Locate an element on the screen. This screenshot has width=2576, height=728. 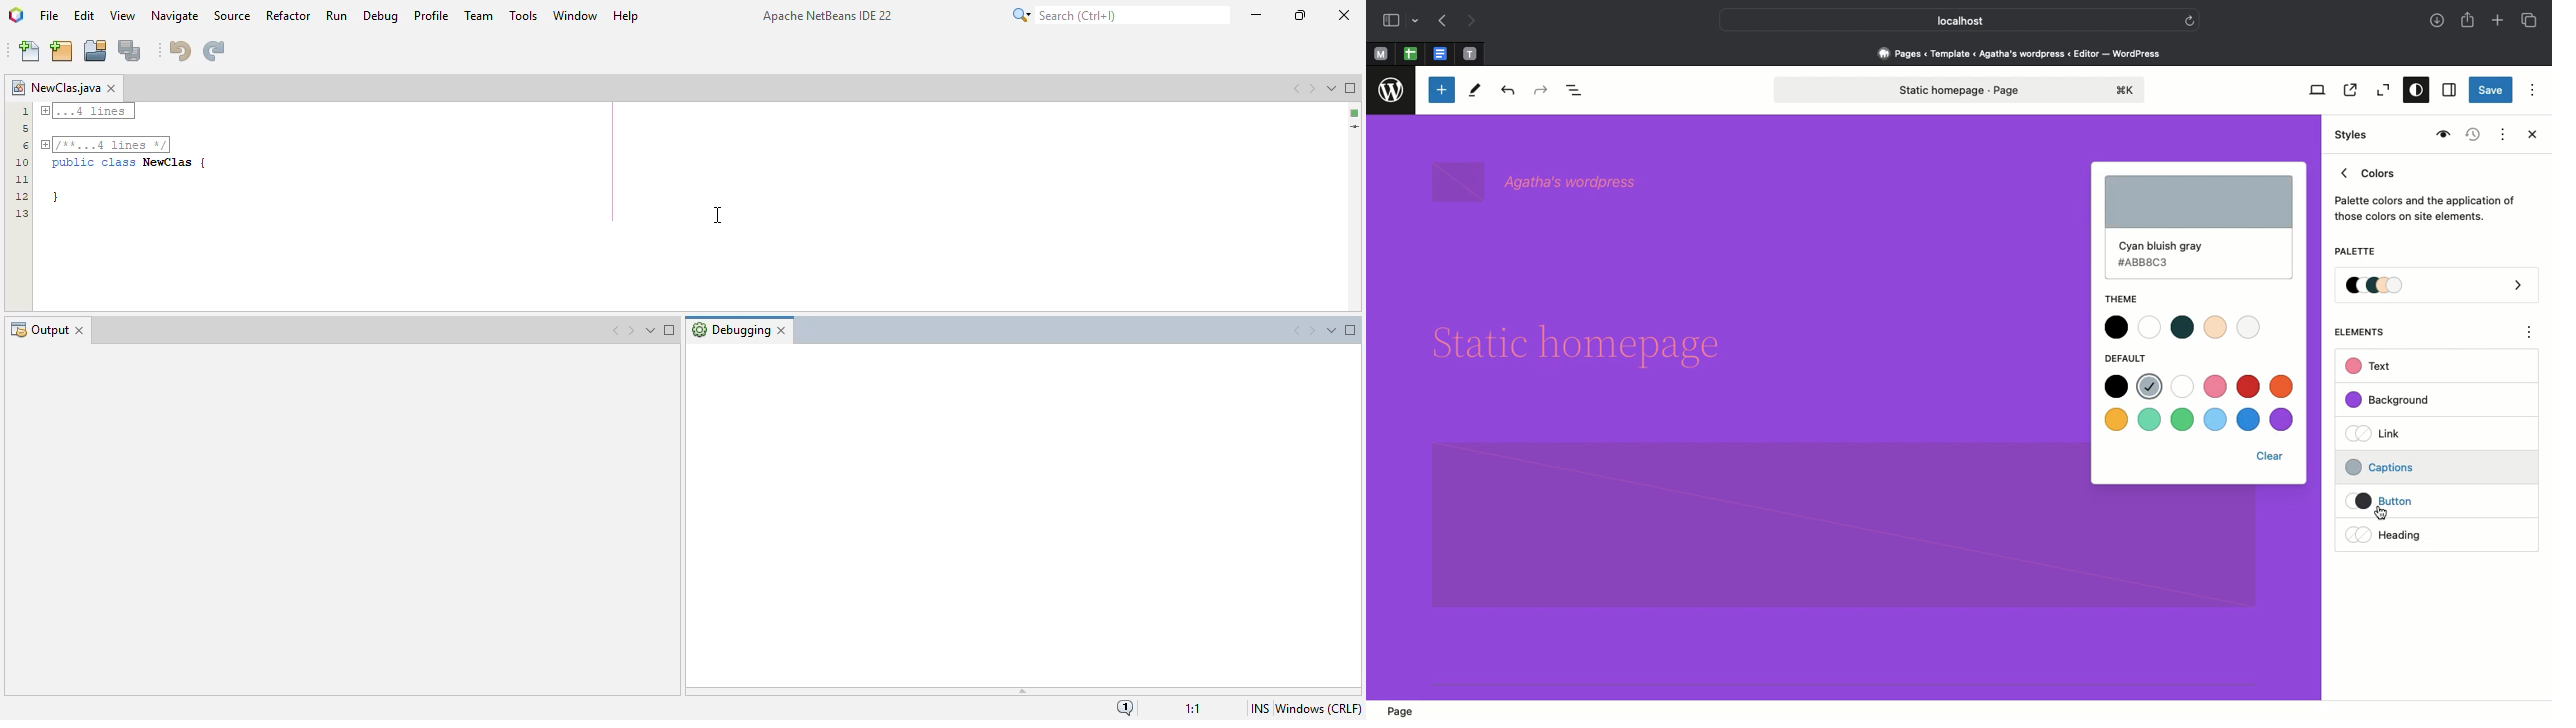
refresh is located at coordinates (2190, 19).